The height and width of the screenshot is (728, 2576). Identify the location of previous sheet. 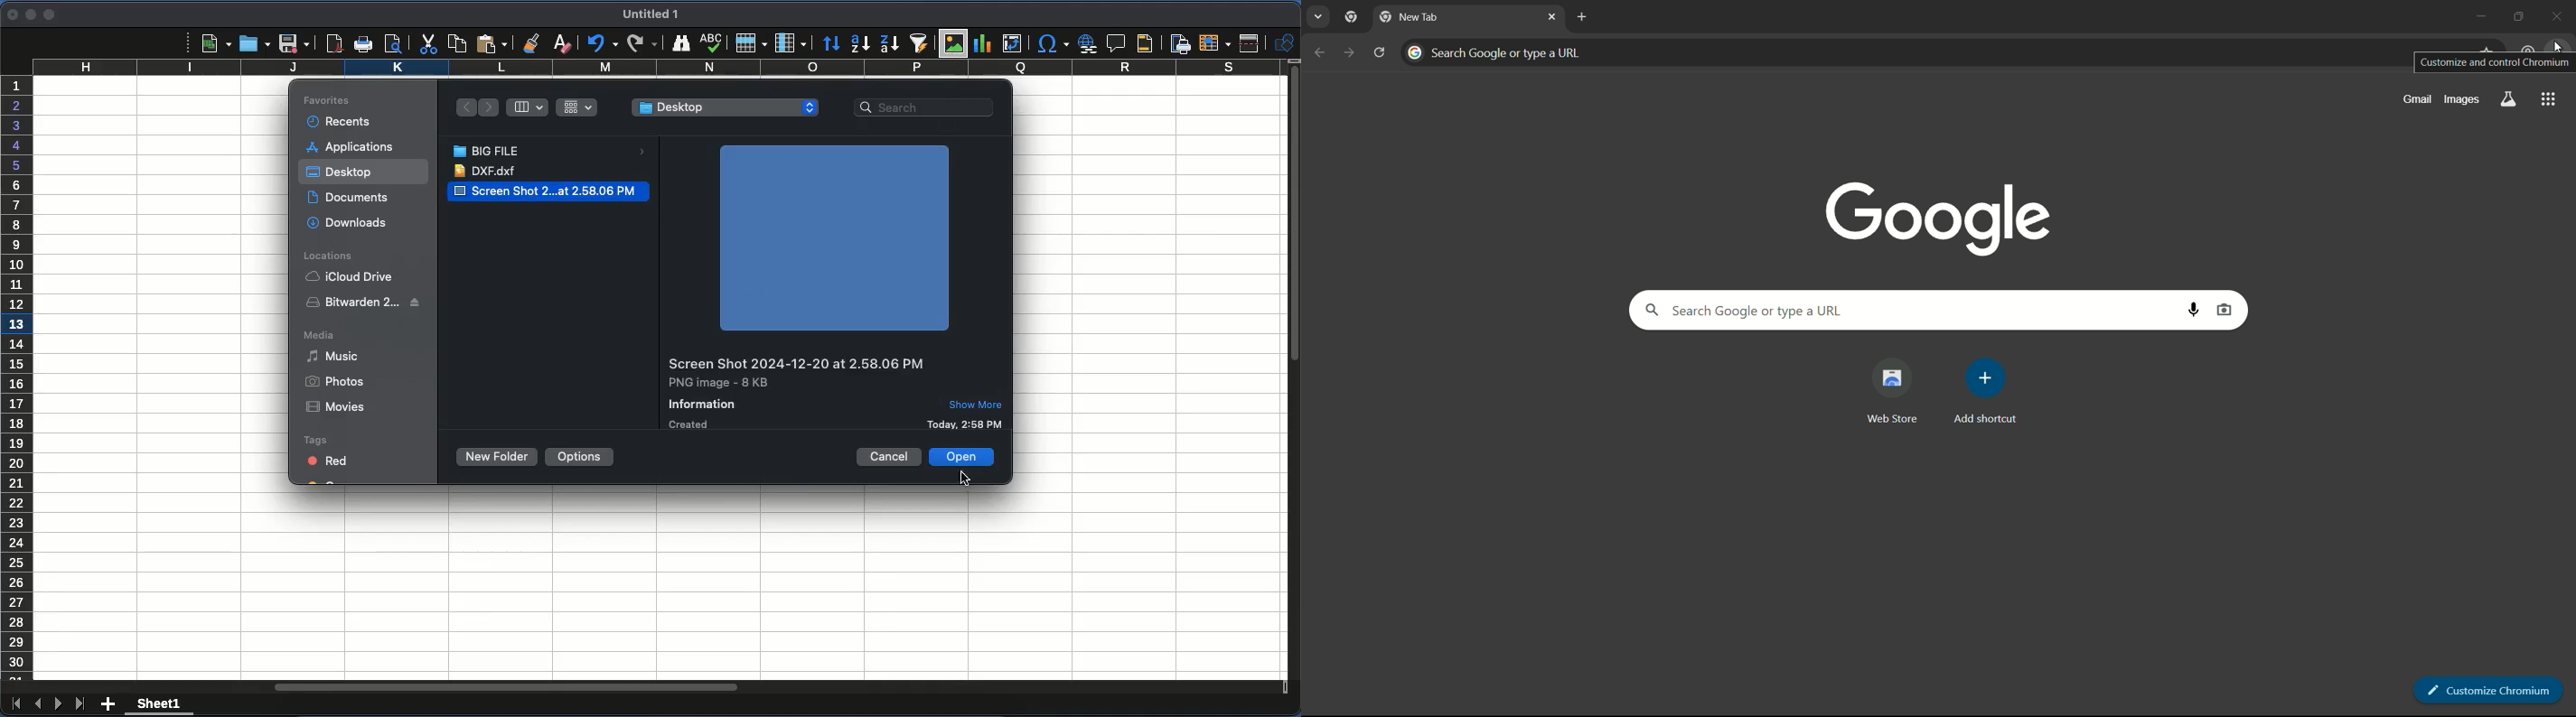
(37, 703).